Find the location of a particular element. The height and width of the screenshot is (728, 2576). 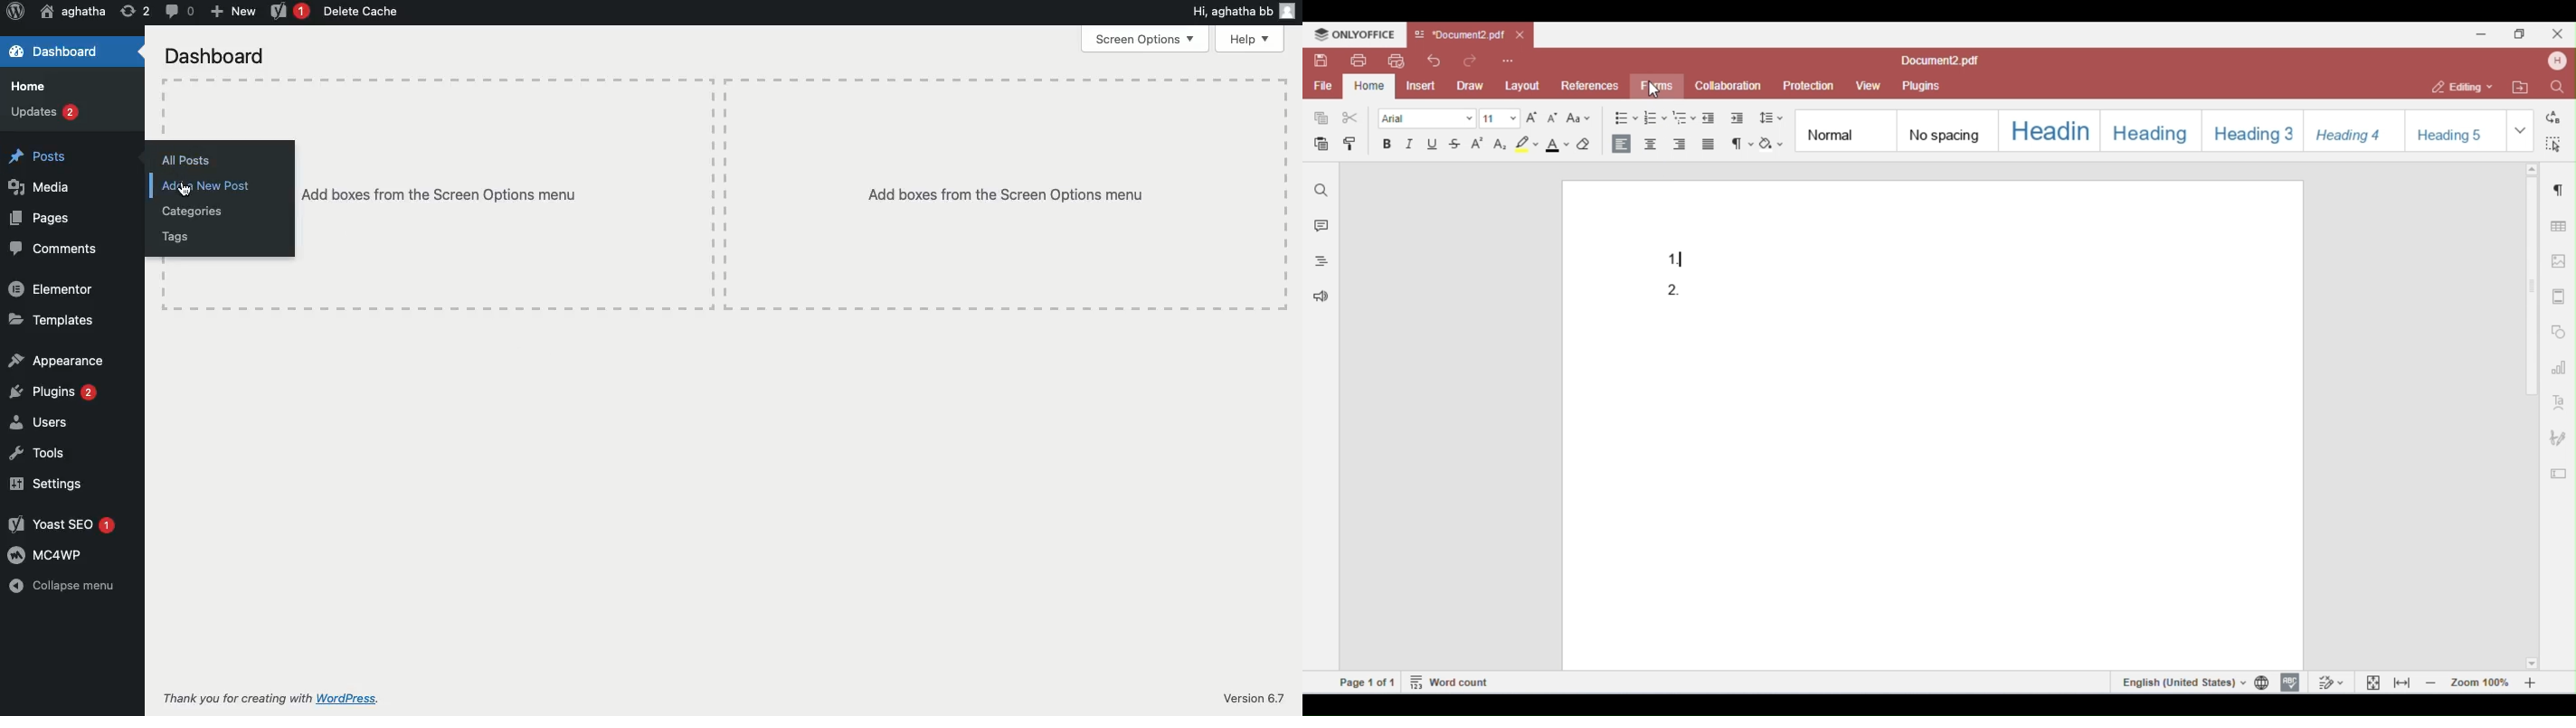

Cursor is located at coordinates (185, 190).